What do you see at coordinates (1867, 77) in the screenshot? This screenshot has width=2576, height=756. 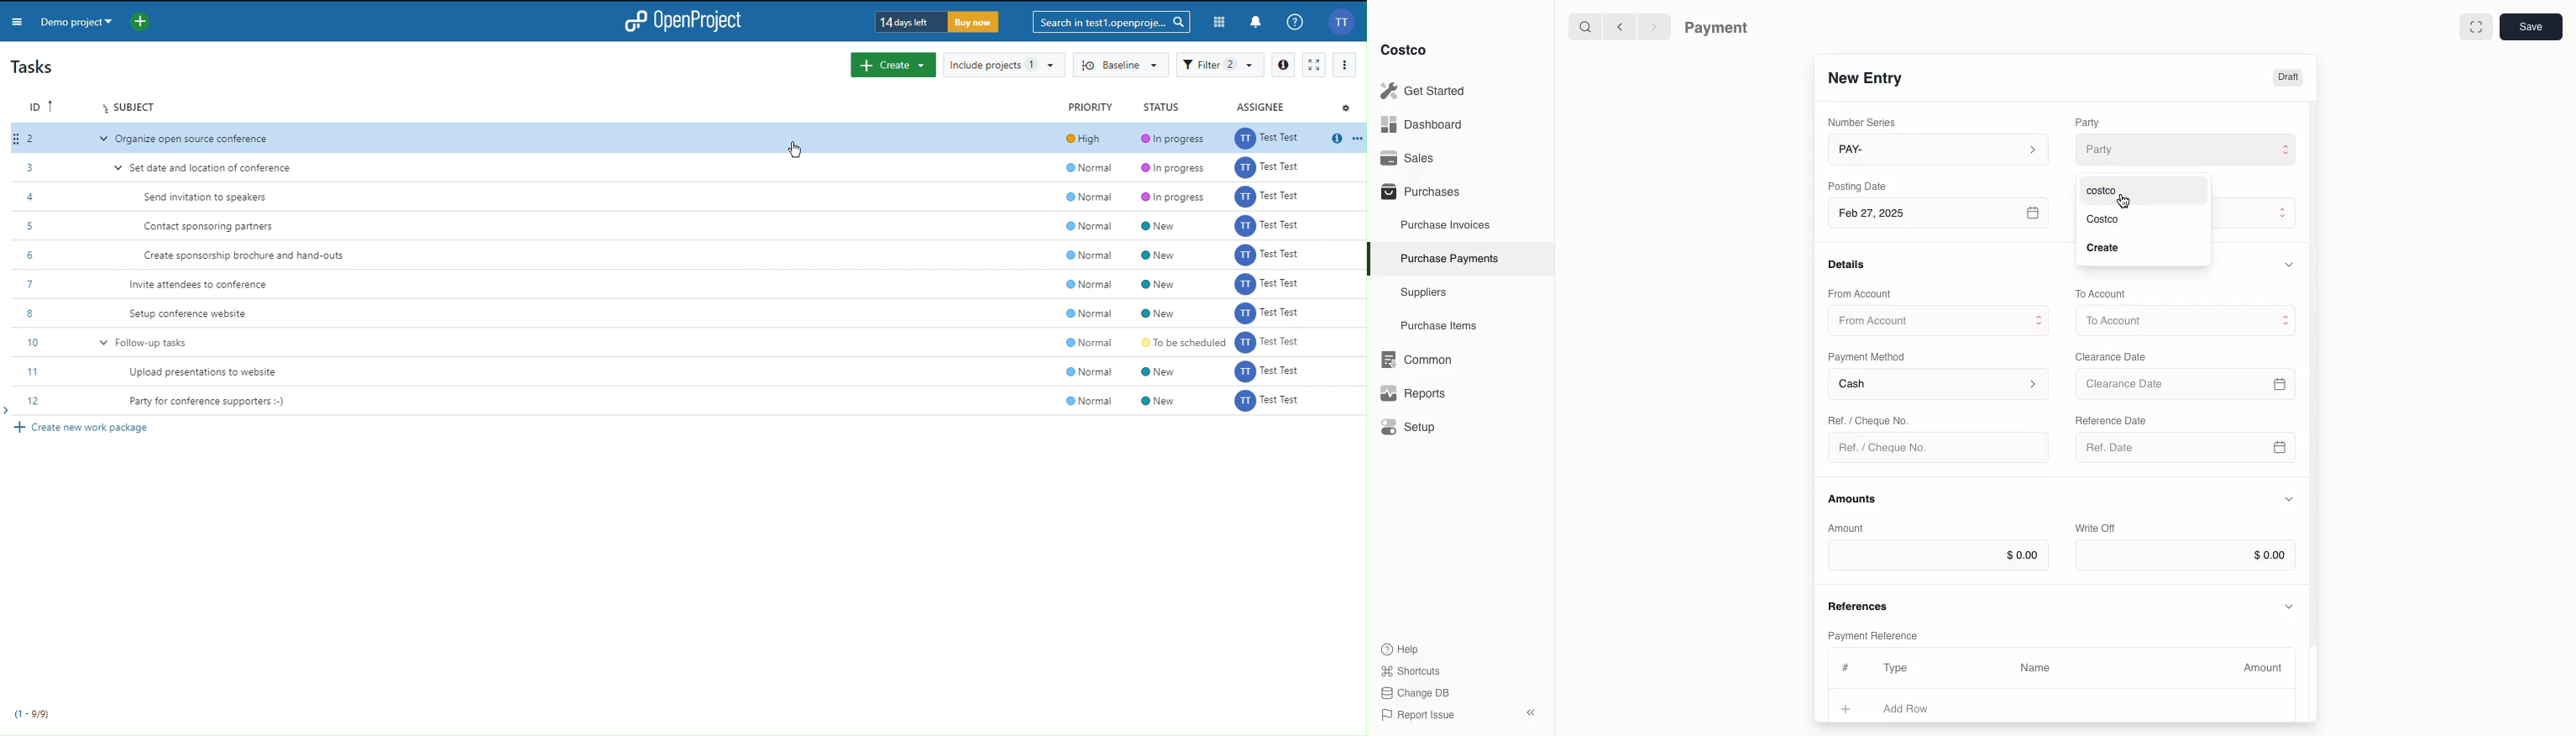 I see `New Entry` at bounding box center [1867, 77].